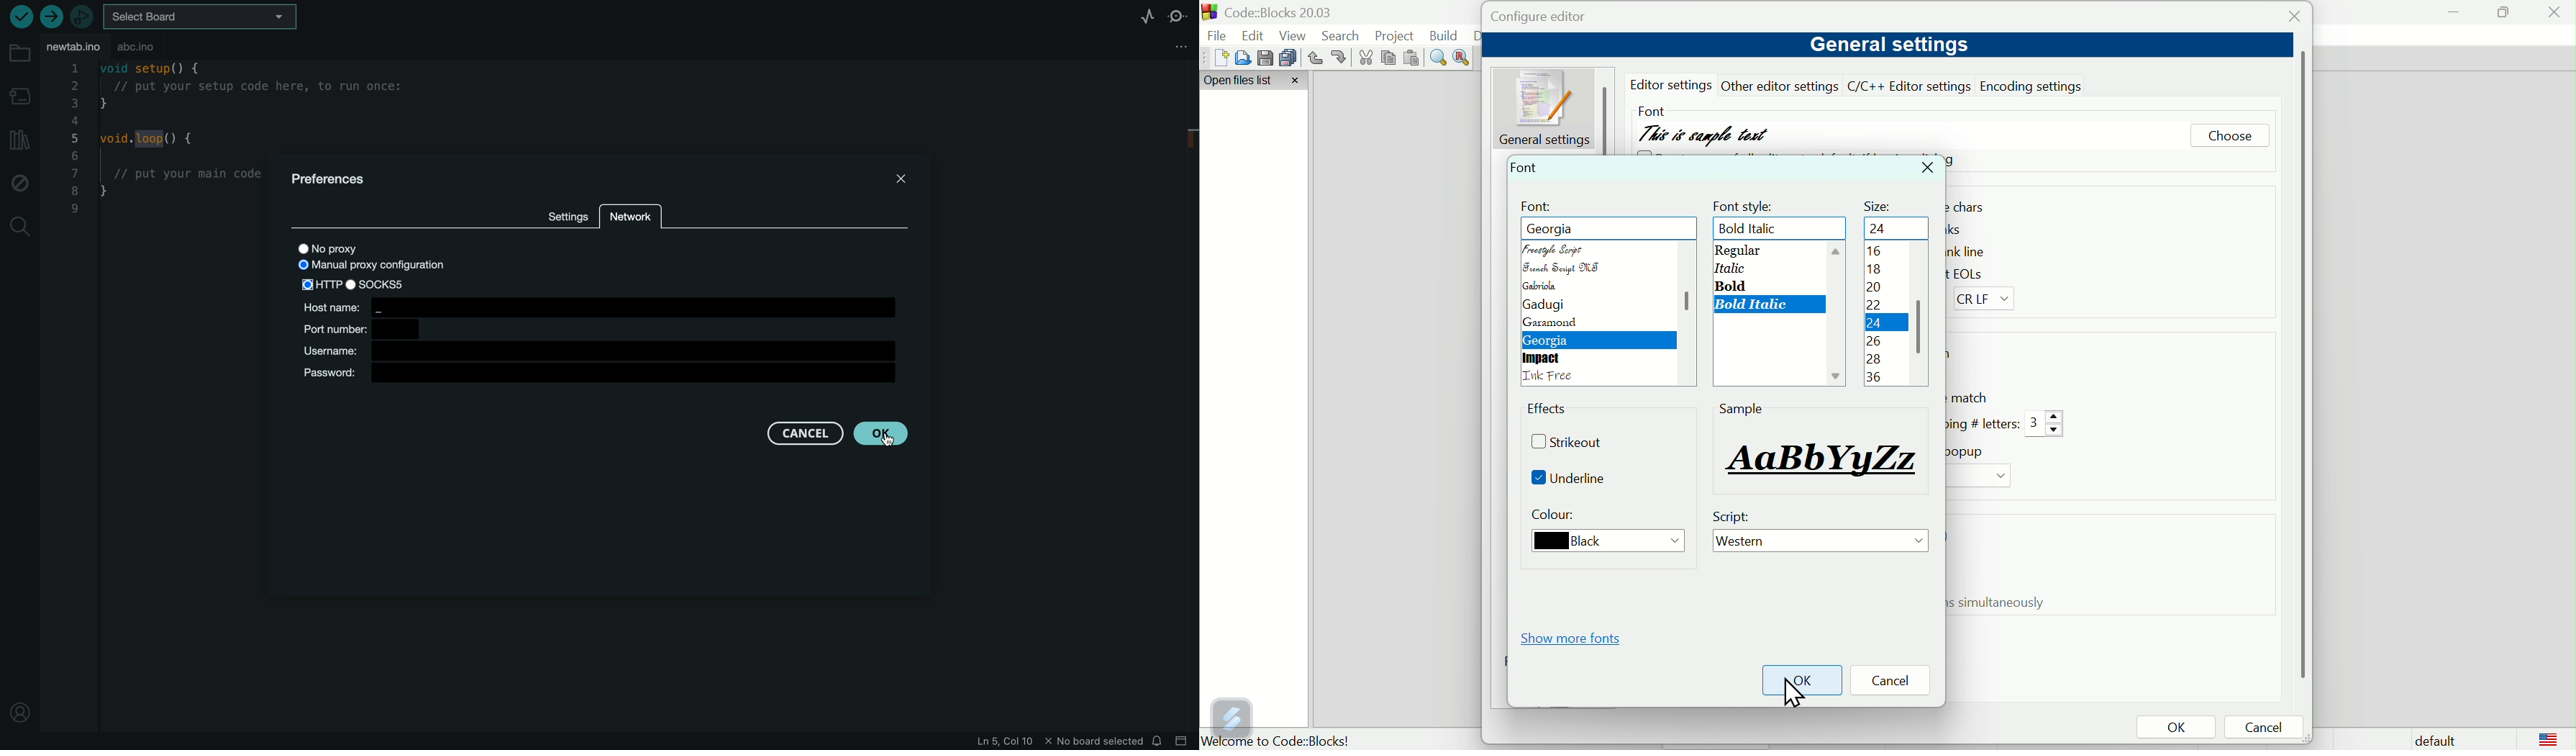 The width and height of the screenshot is (2576, 756). What do you see at coordinates (1296, 35) in the screenshot?
I see `View` at bounding box center [1296, 35].